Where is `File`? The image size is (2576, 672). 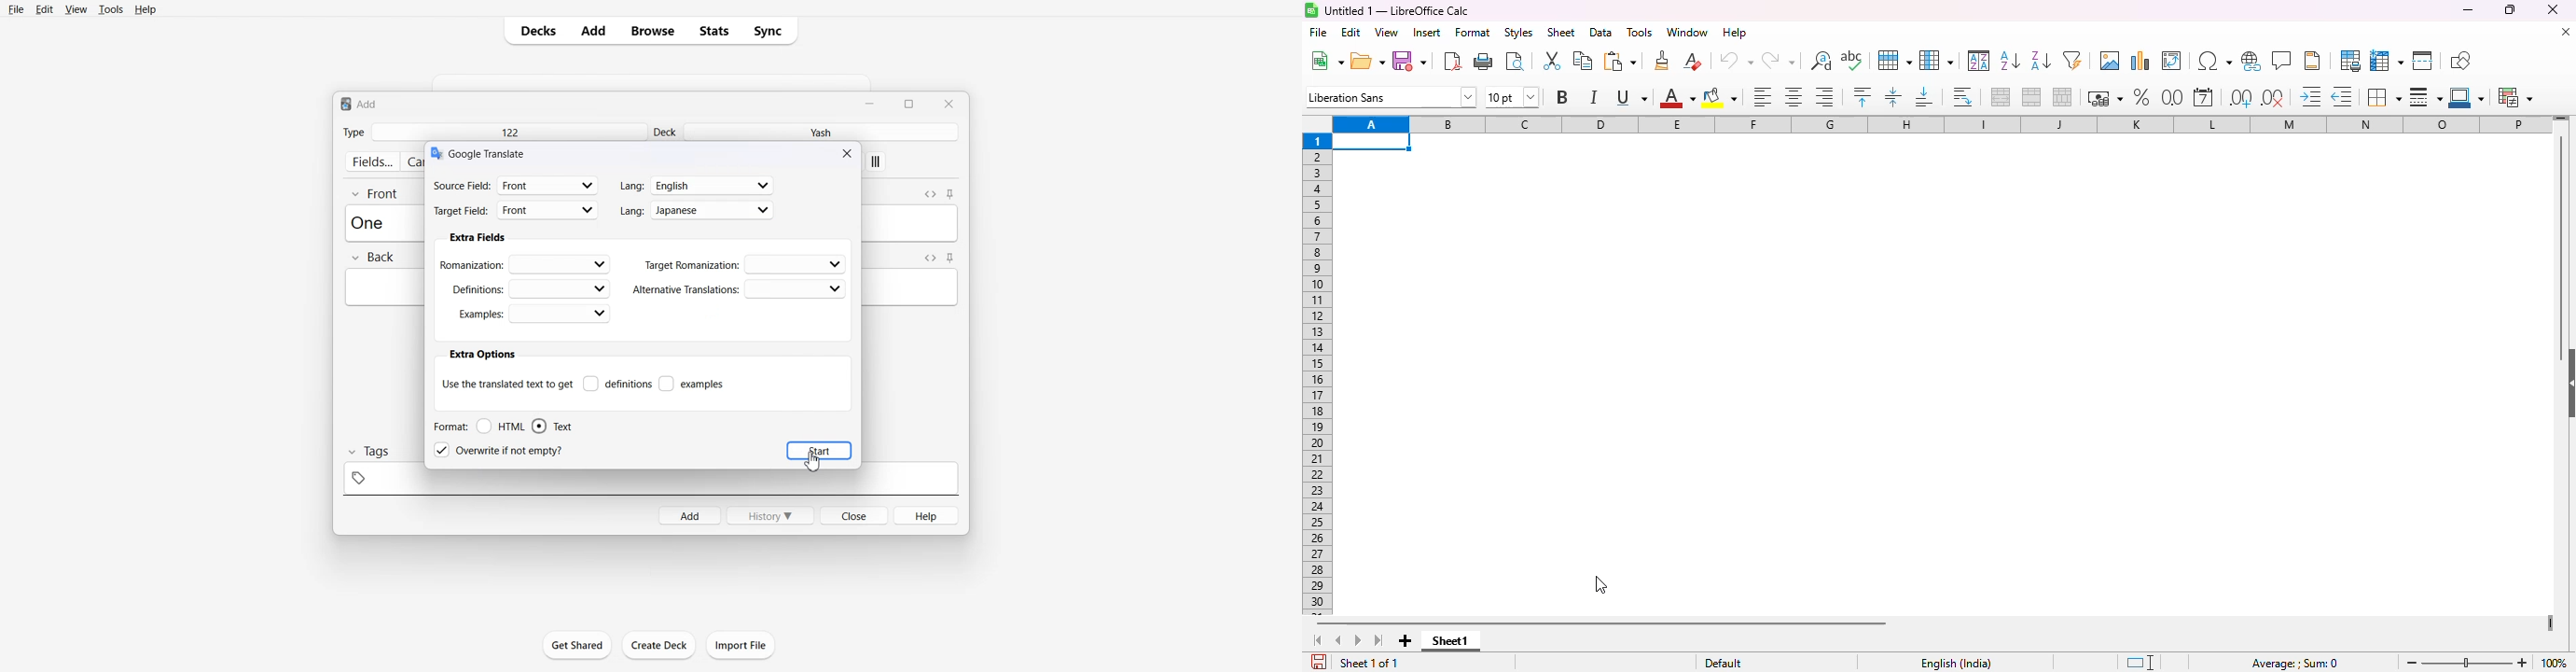 File is located at coordinates (17, 9).